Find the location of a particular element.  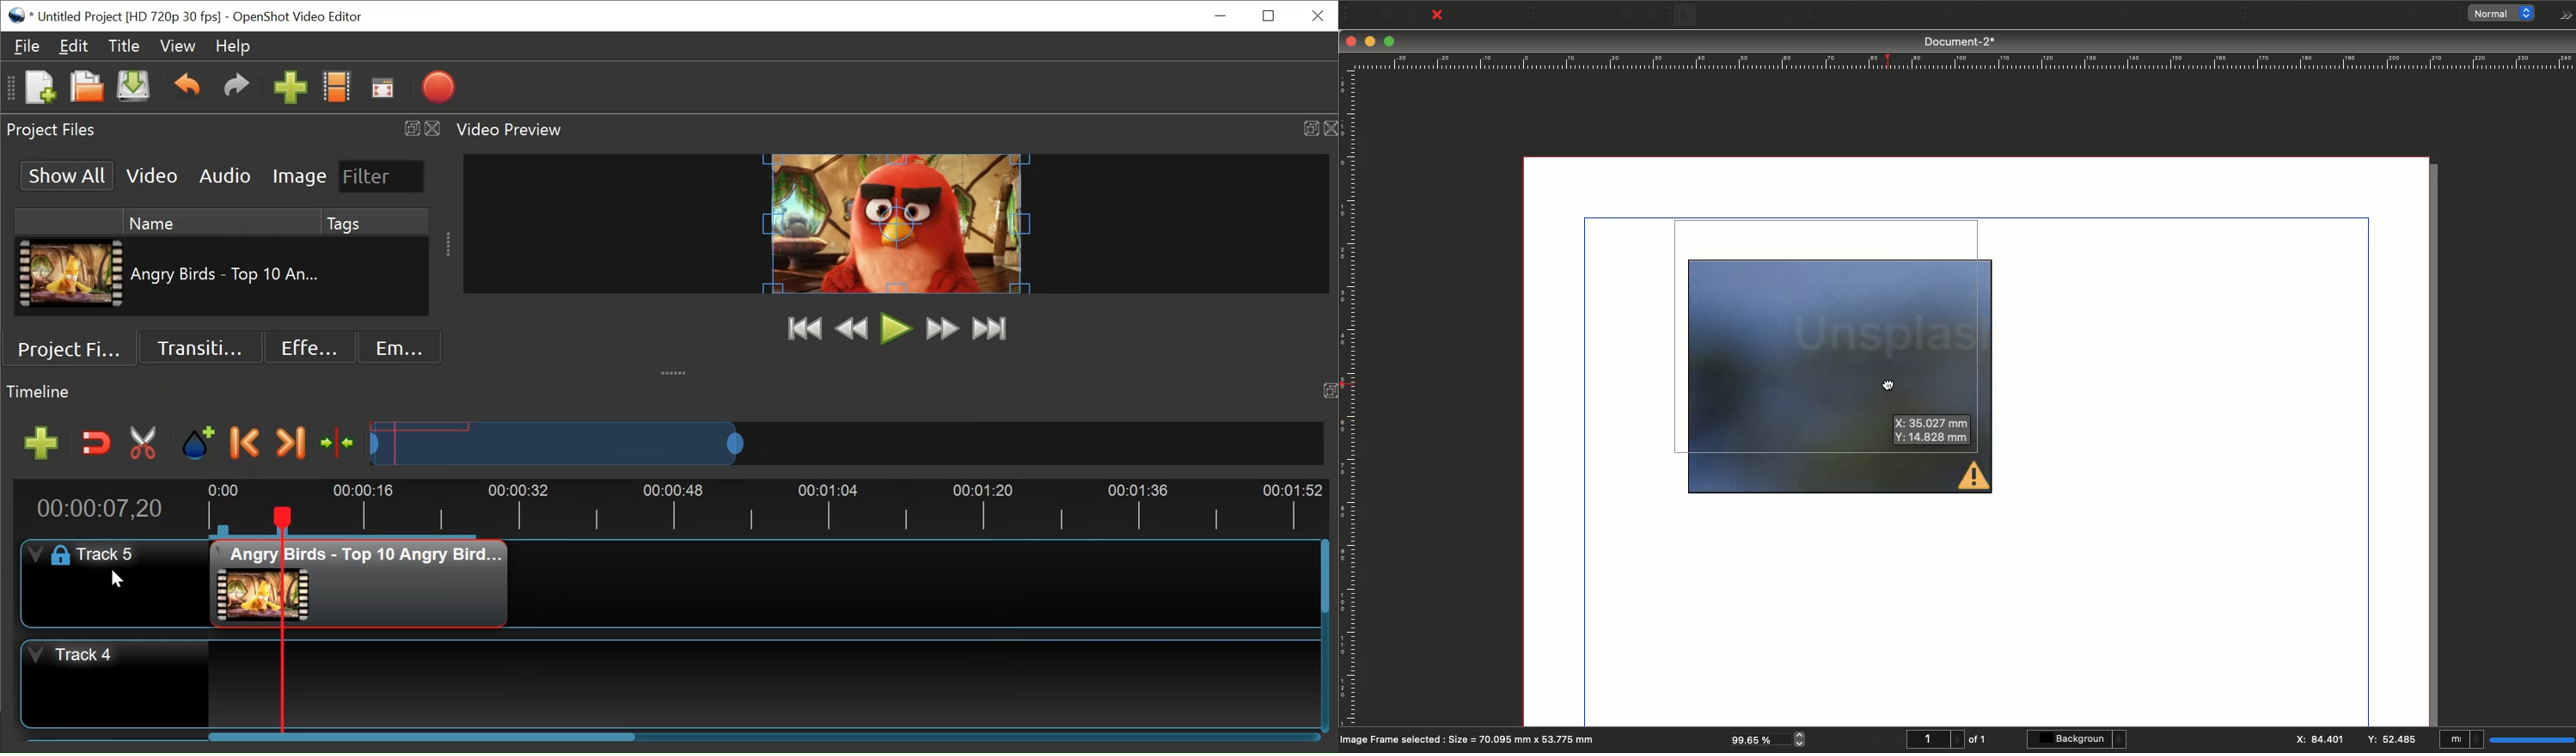

Open is located at coordinates (1384, 15).